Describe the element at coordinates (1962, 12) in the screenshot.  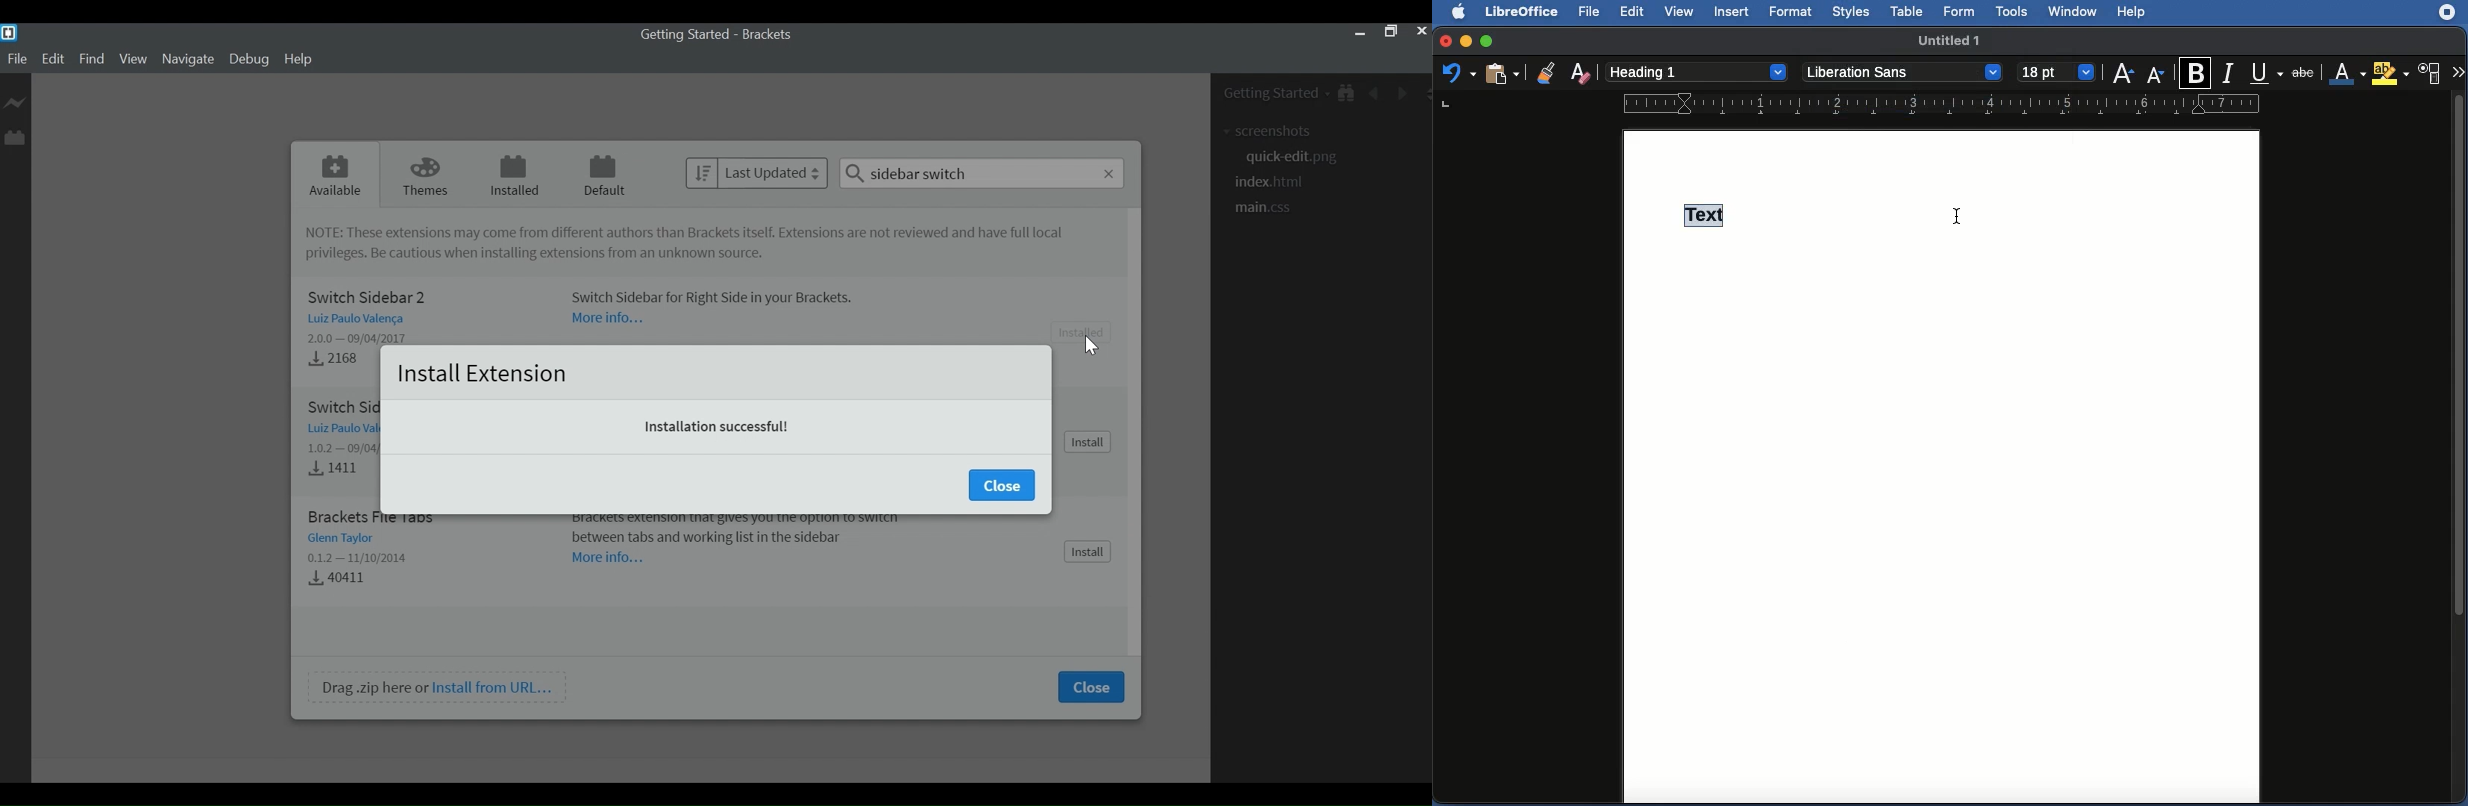
I see `Form` at that location.